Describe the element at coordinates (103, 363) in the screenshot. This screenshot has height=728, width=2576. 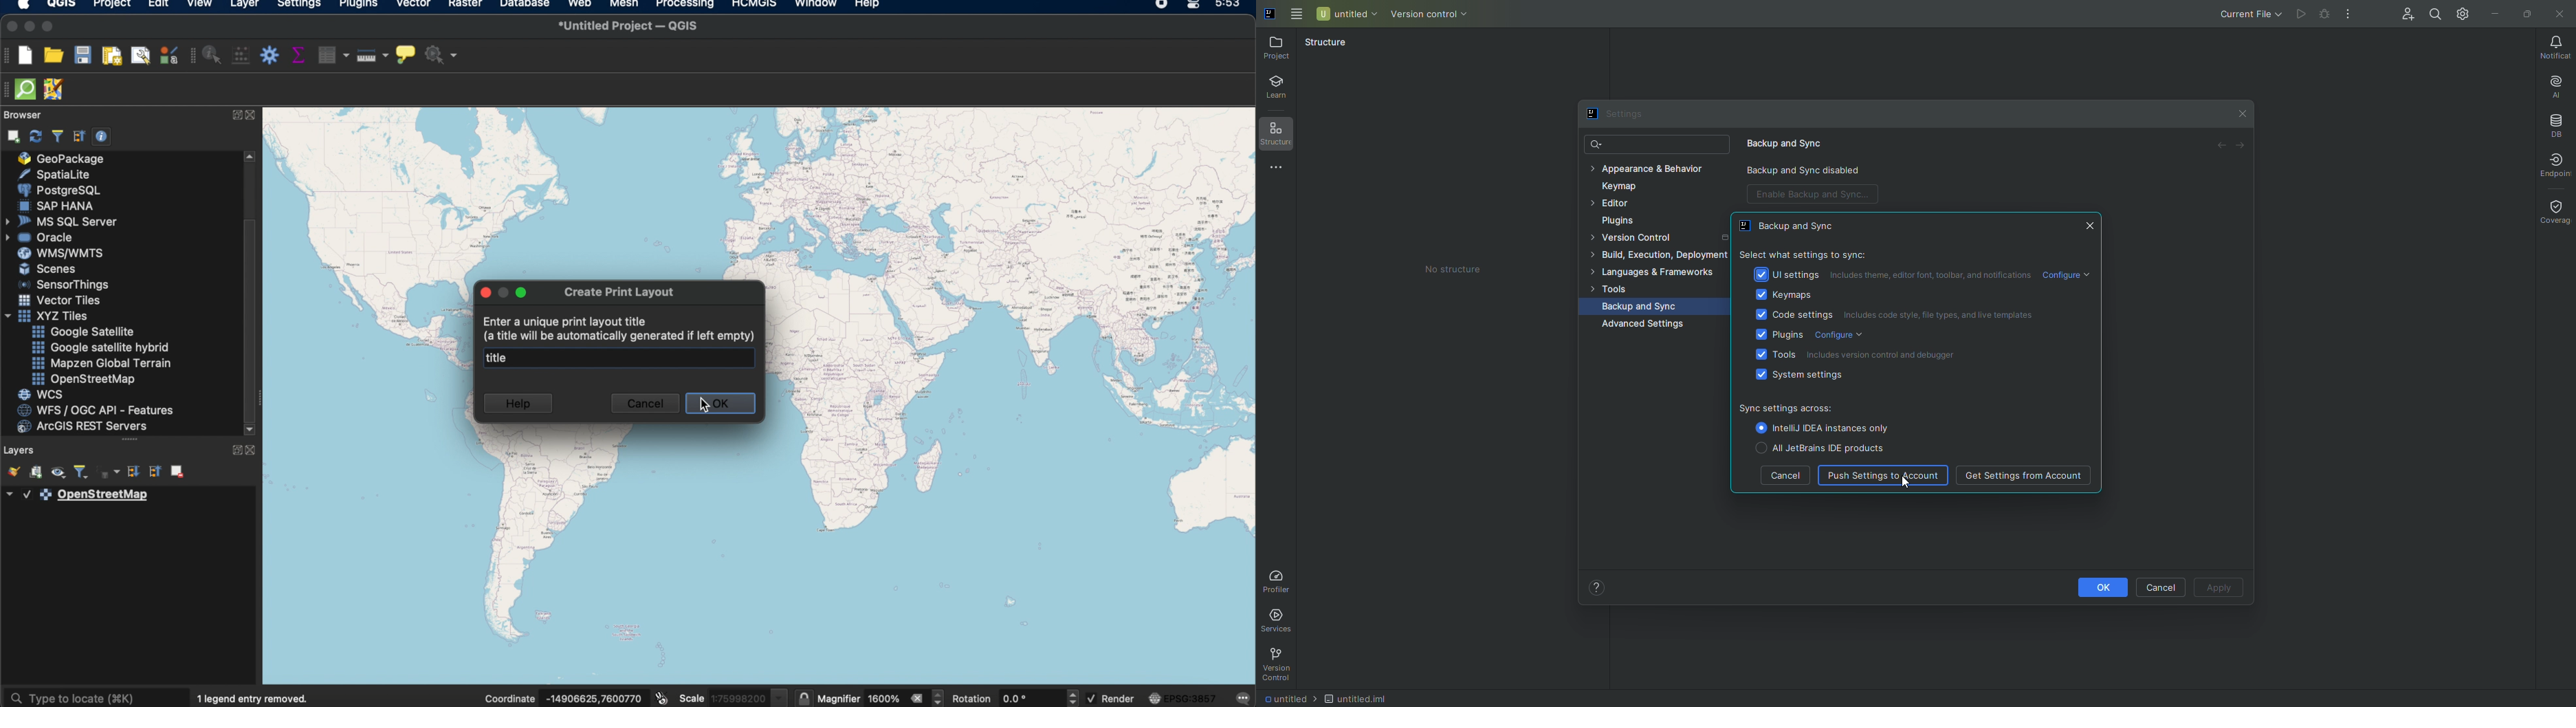
I see `mapzen global terrain` at that location.